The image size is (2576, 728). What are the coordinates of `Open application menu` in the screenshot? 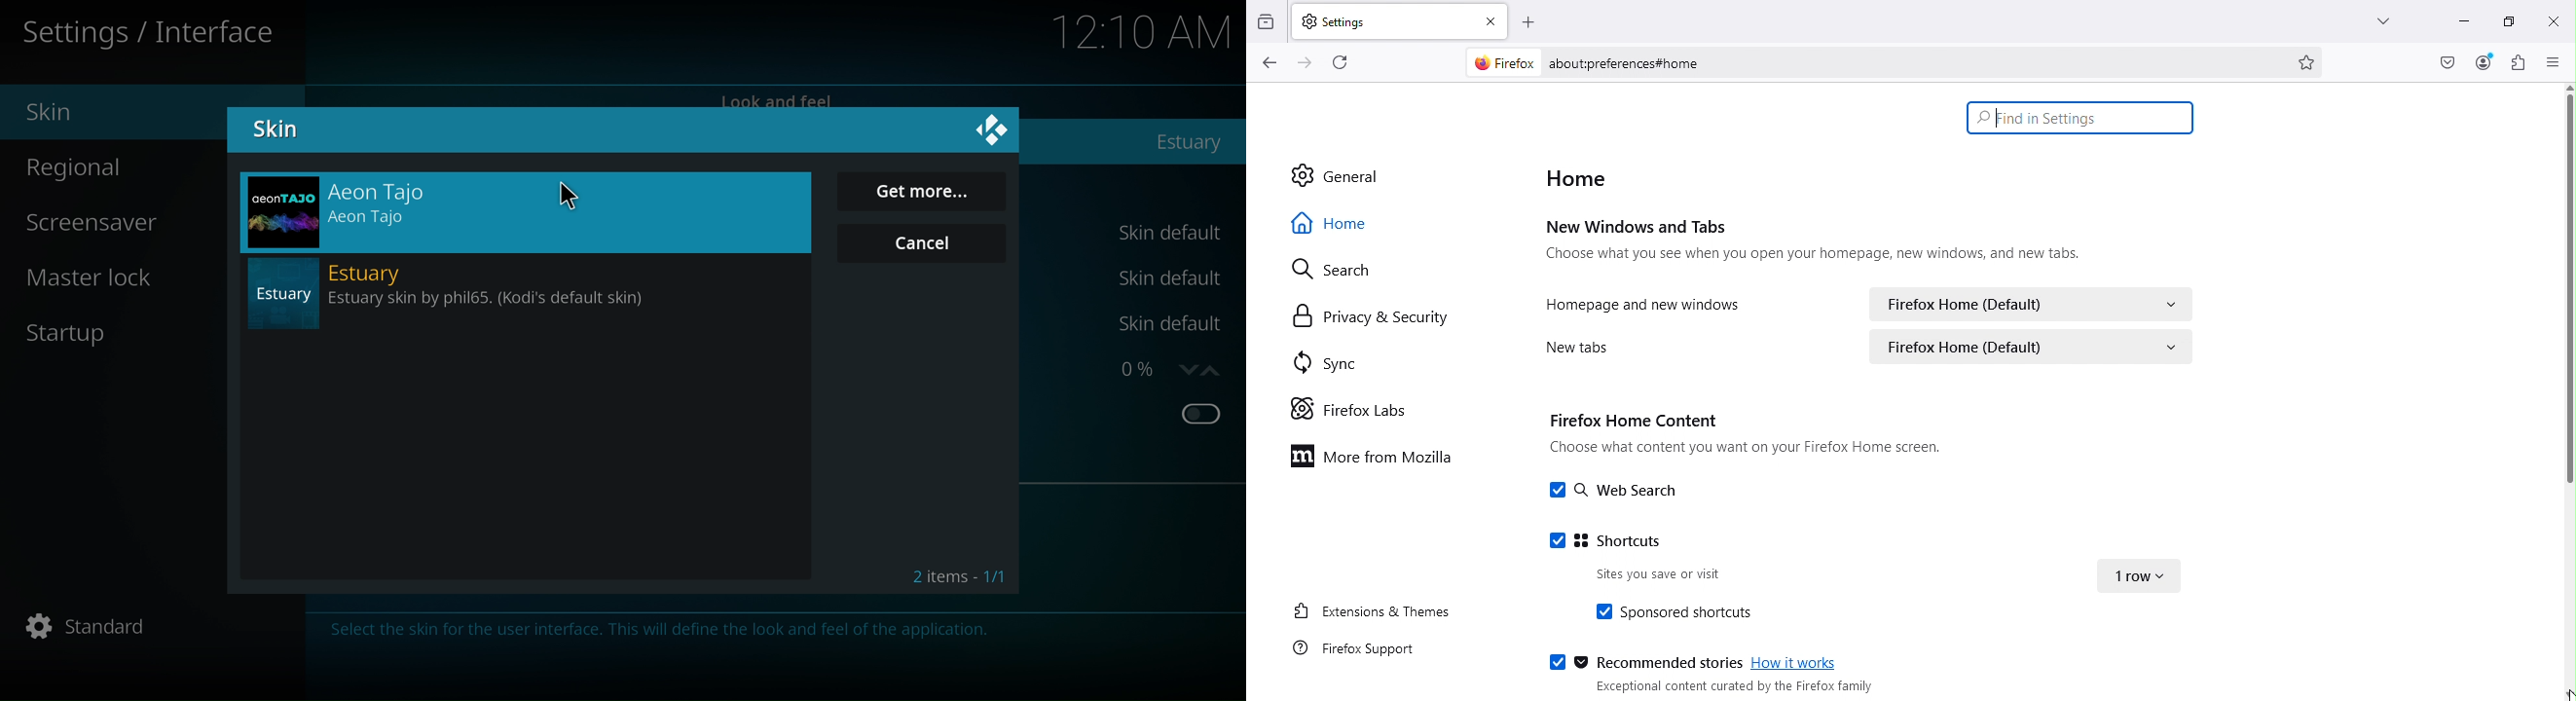 It's located at (2555, 63).